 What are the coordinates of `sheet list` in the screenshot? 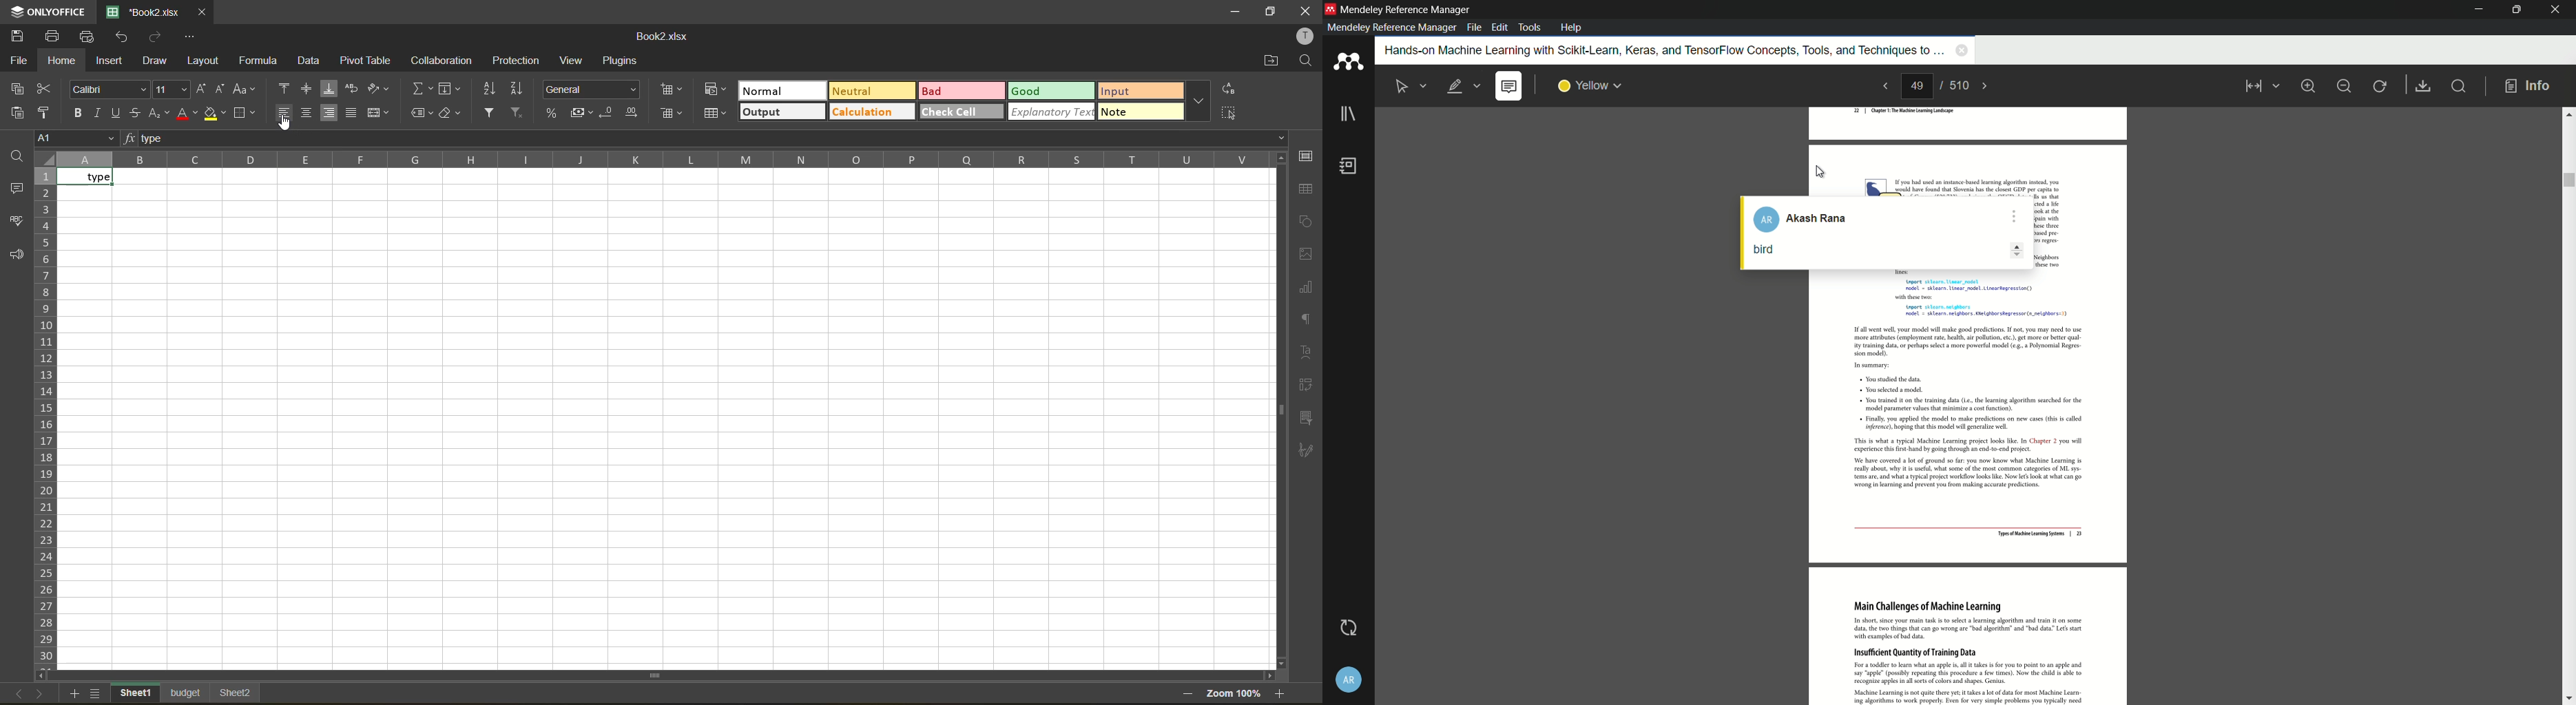 It's located at (94, 695).